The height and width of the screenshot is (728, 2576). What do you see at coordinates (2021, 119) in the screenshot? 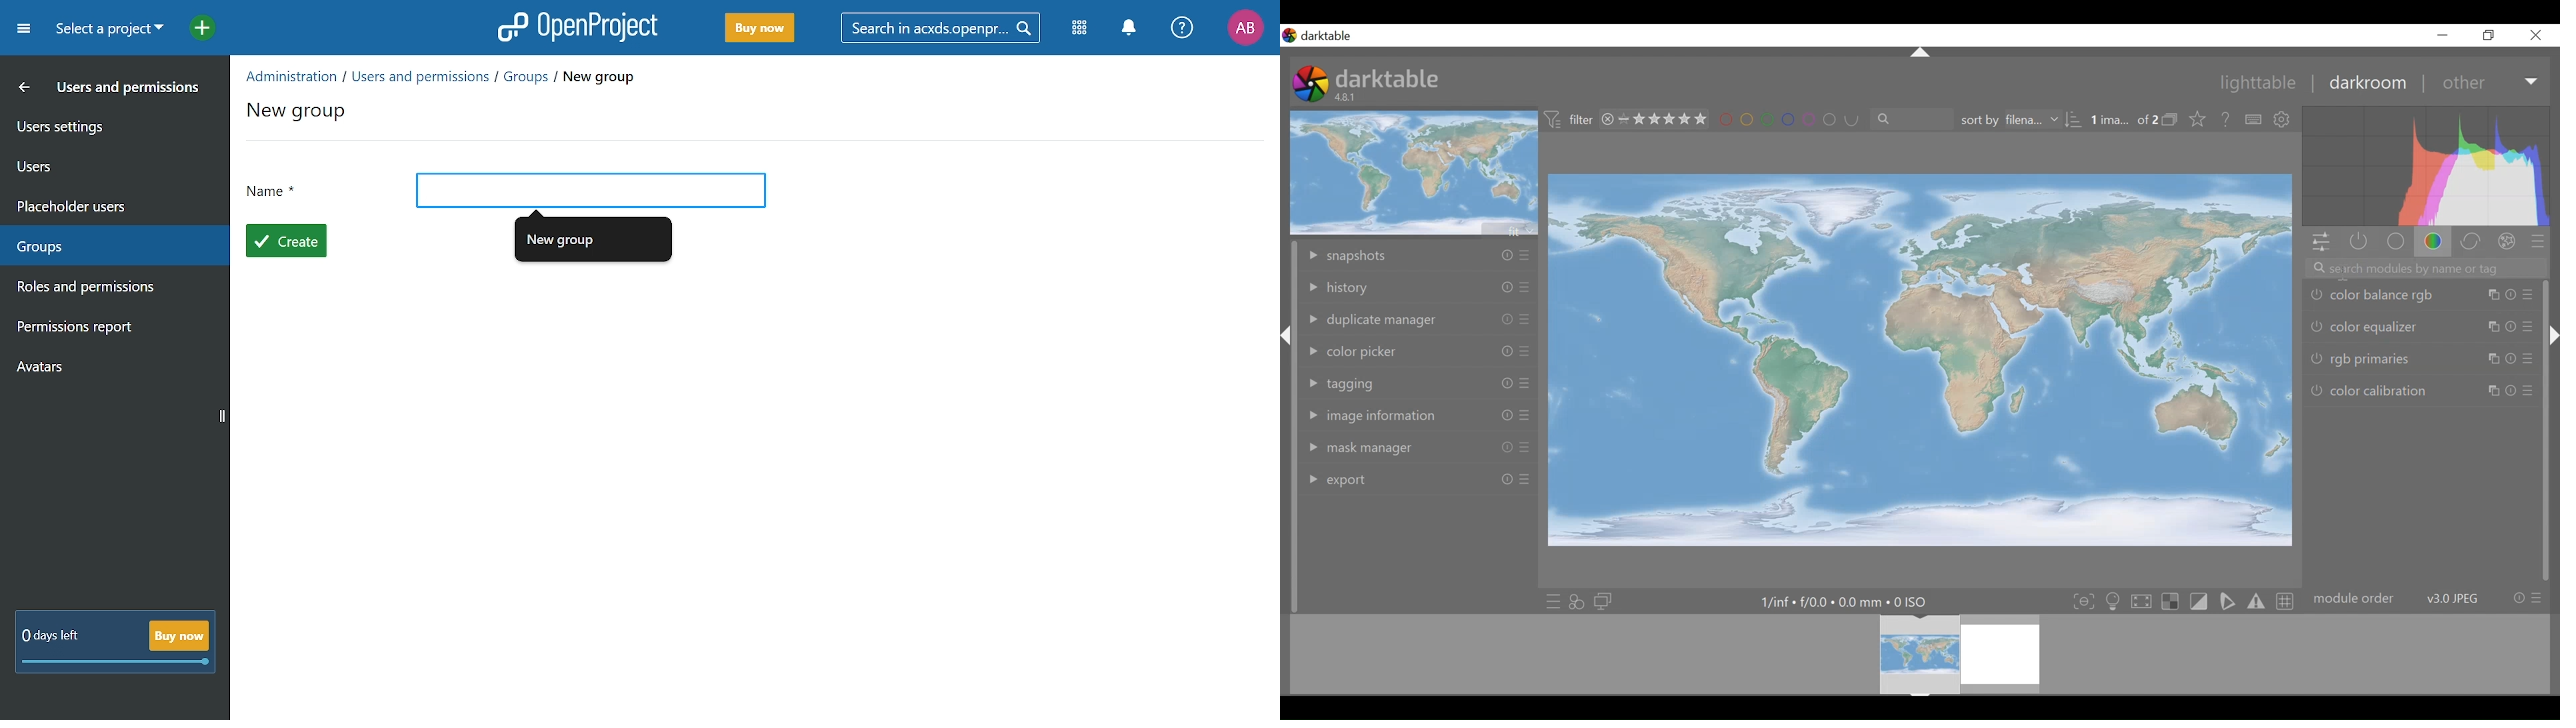
I see `sort by` at bounding box center [2021, 119].